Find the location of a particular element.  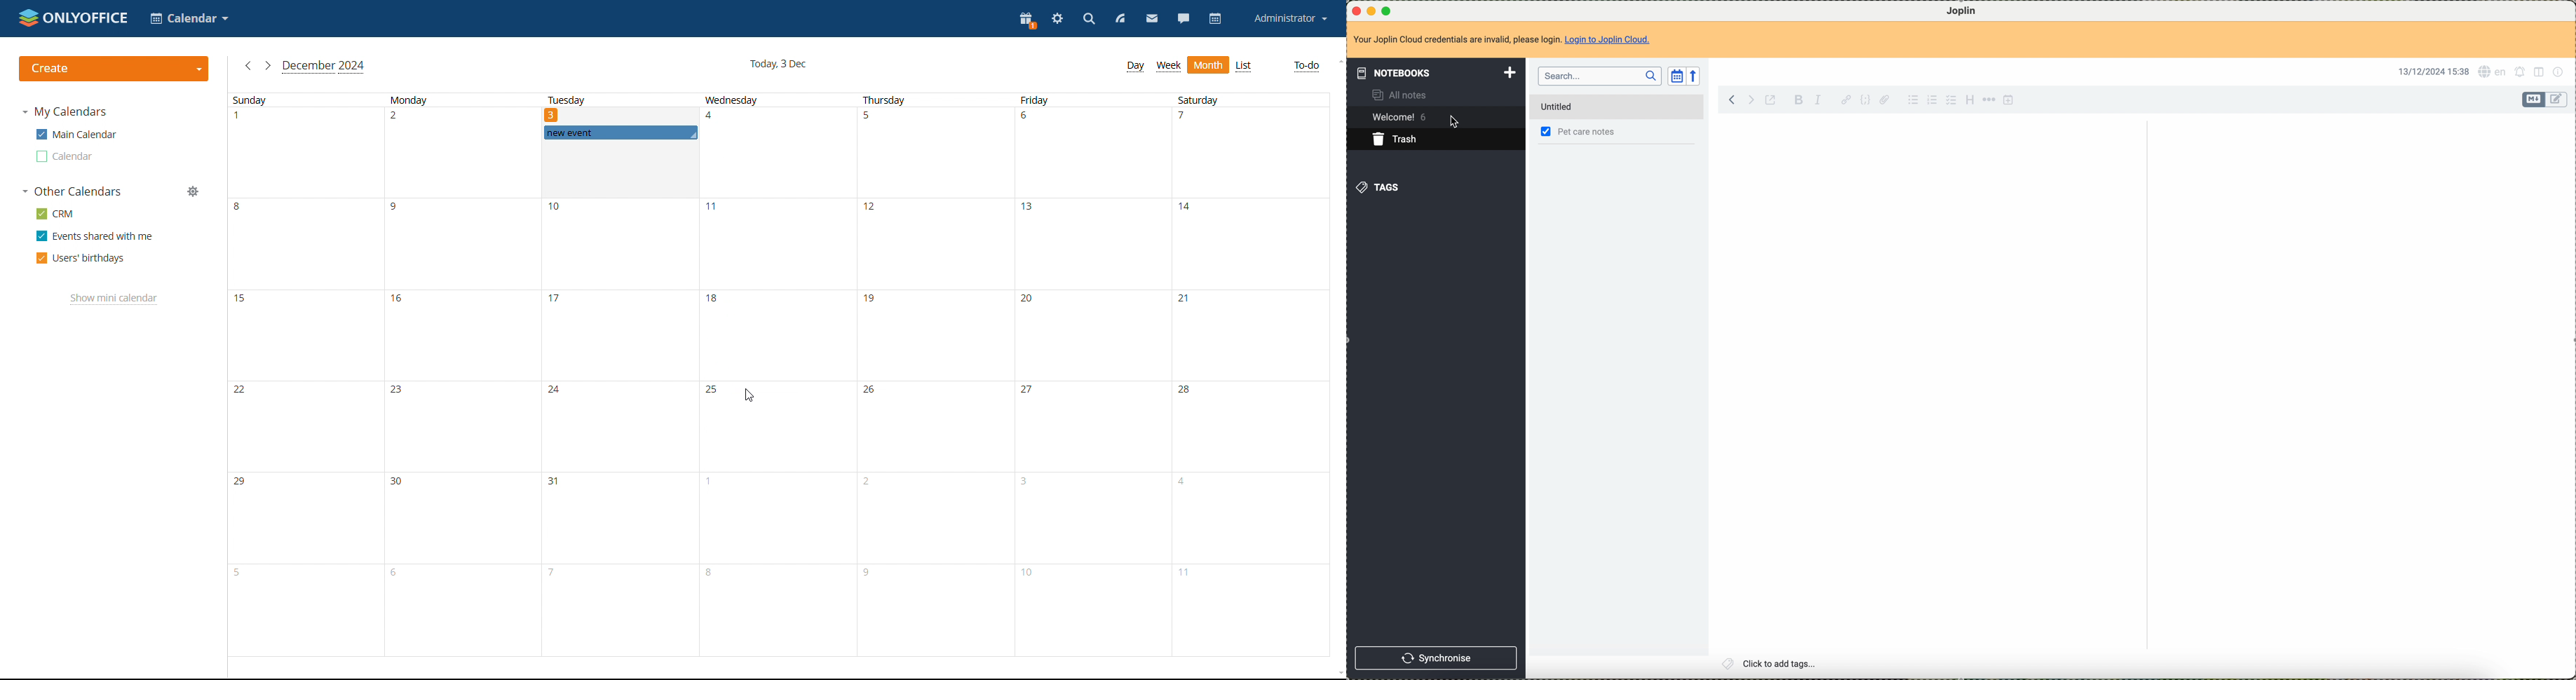

code is located at coordinates (1866, 100).